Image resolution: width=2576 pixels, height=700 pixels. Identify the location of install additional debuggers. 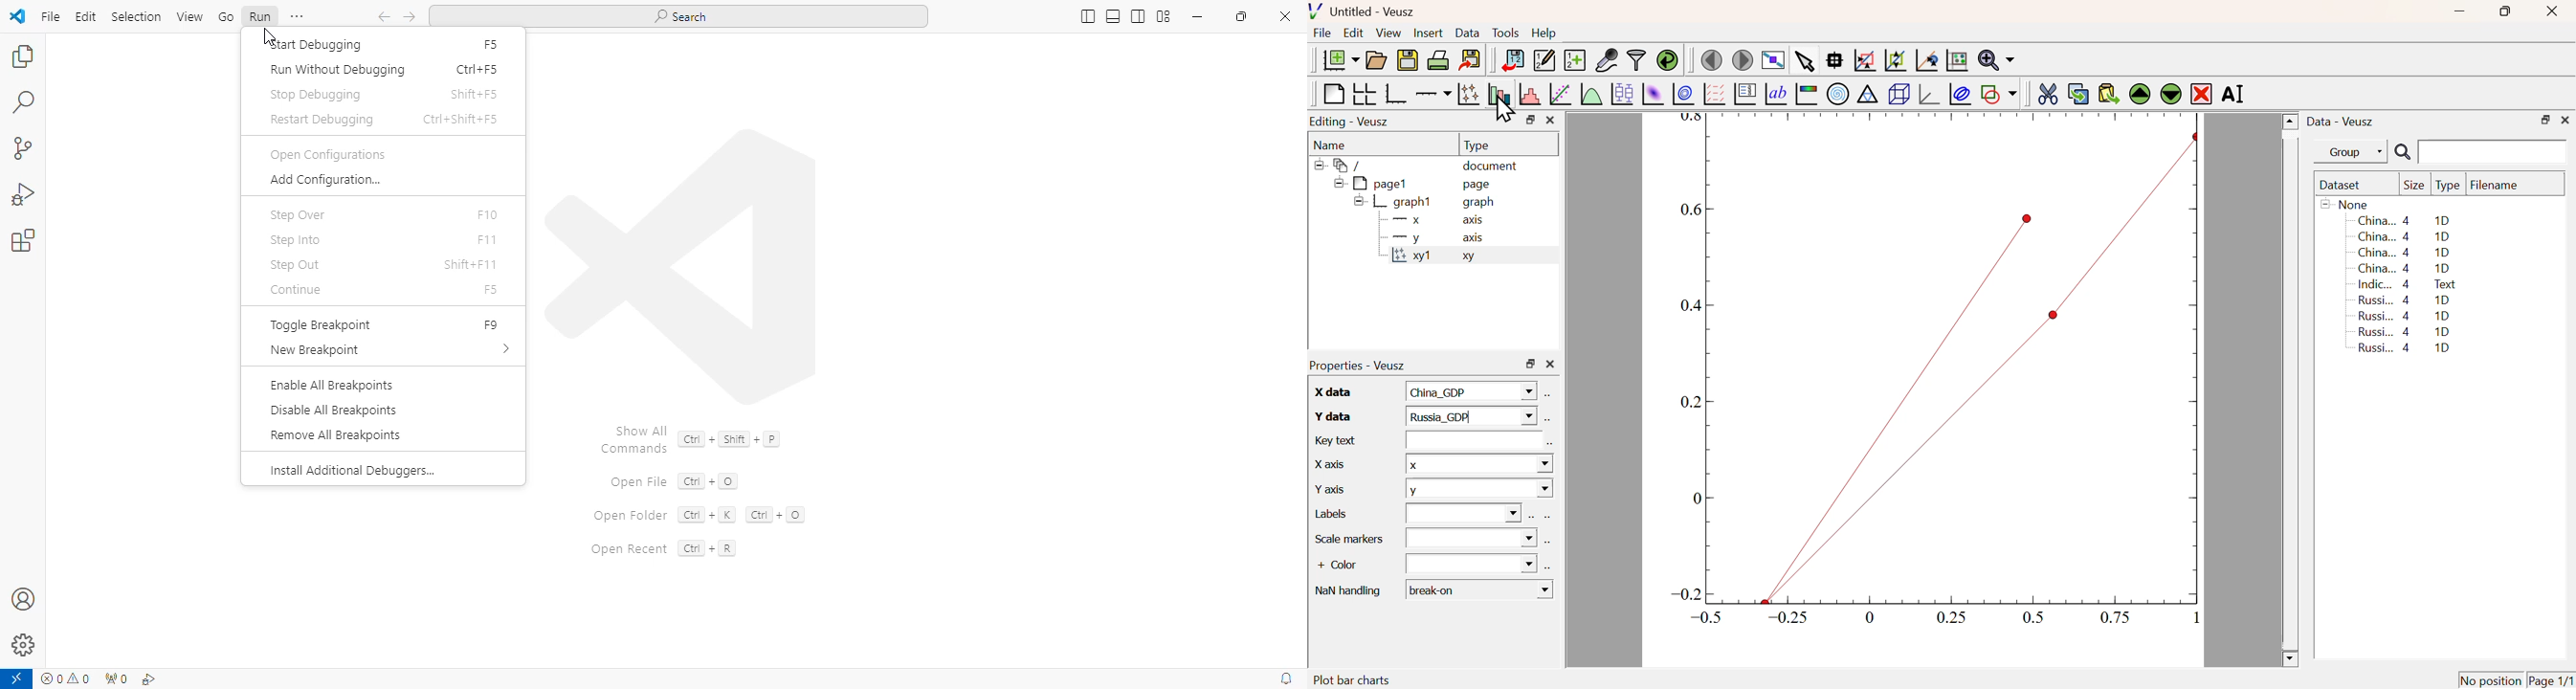
(351, 472).